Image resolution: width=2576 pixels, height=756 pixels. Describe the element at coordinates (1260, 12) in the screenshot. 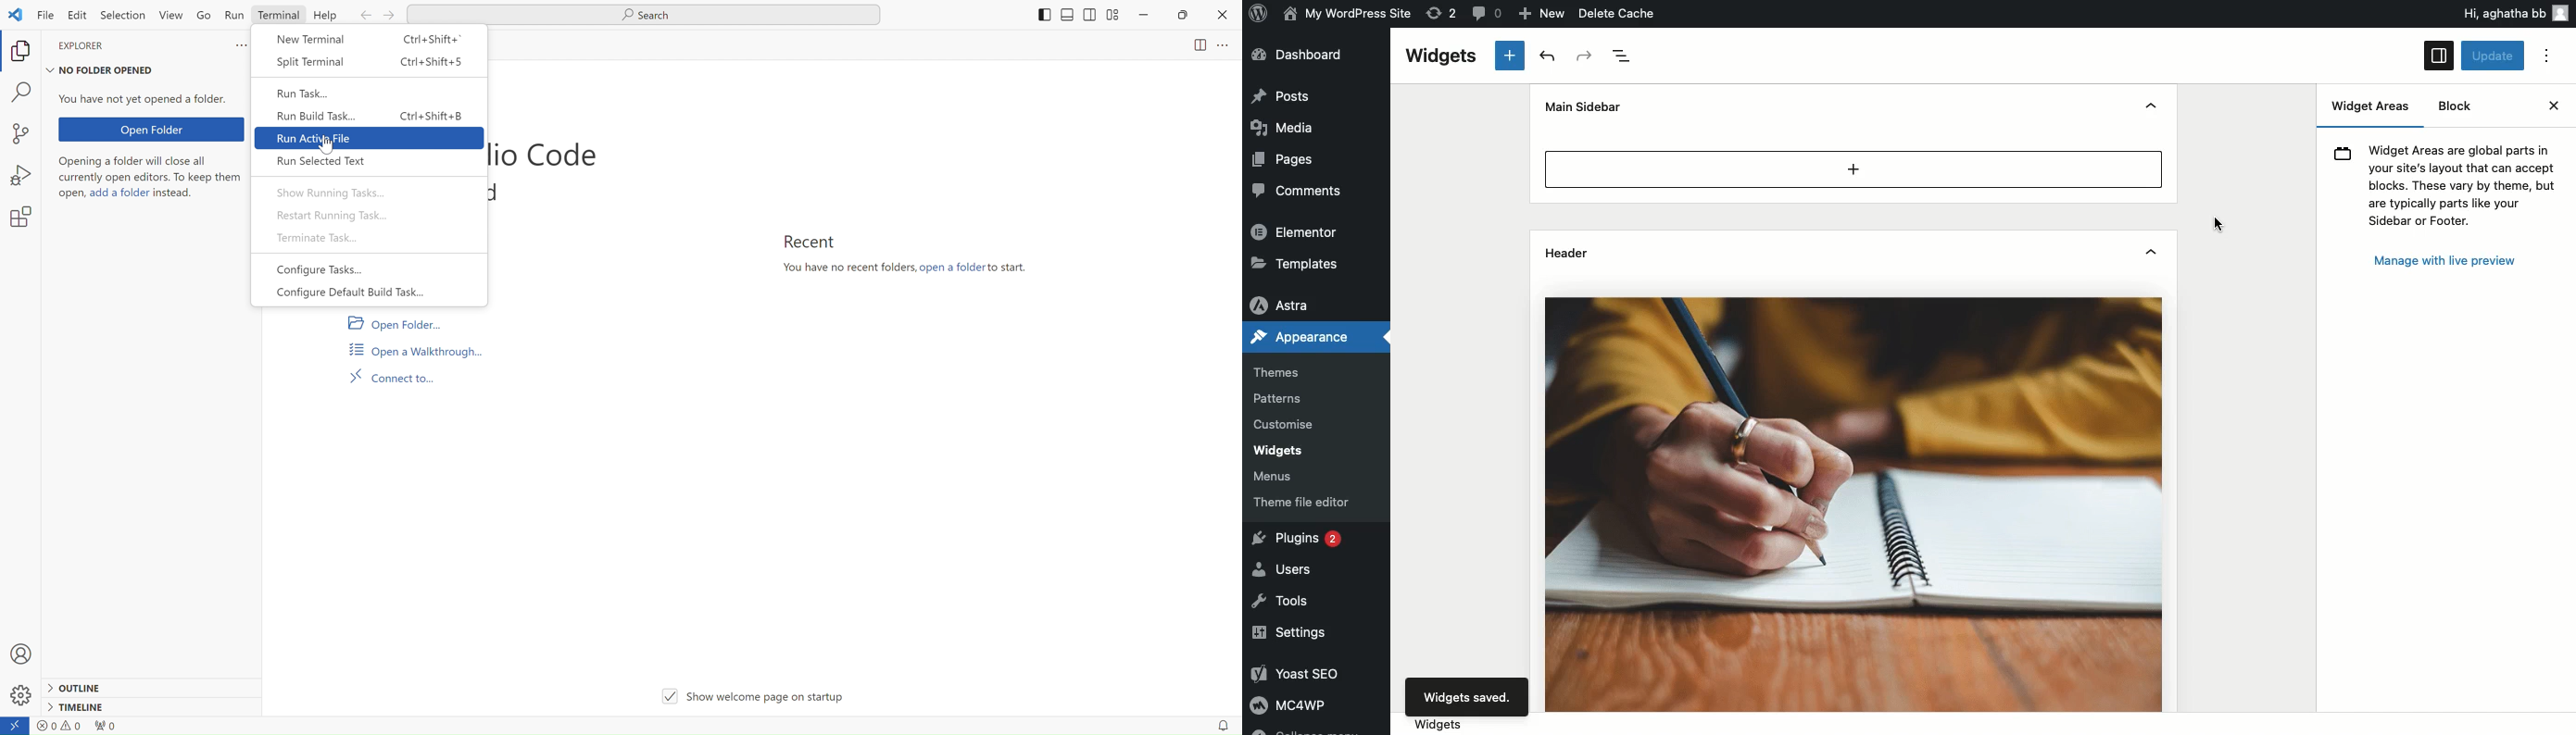

I see `Logo` at that location.